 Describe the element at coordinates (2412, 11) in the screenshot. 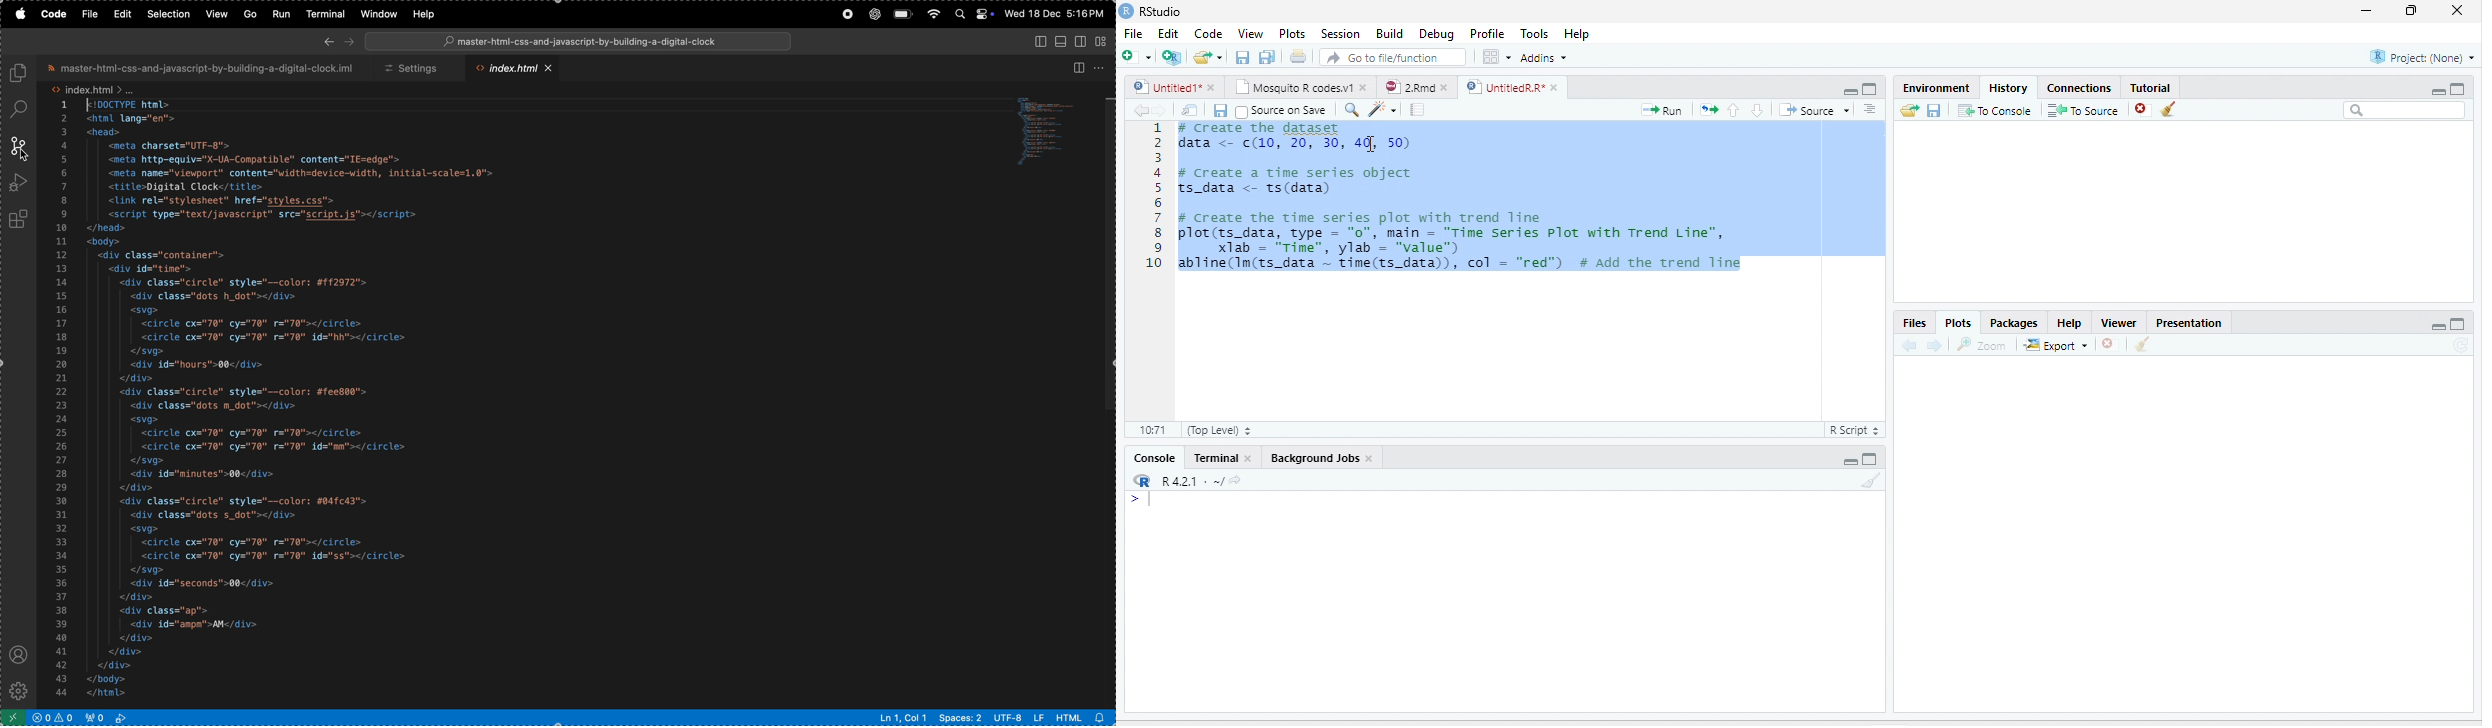

I see `restore` at that location.